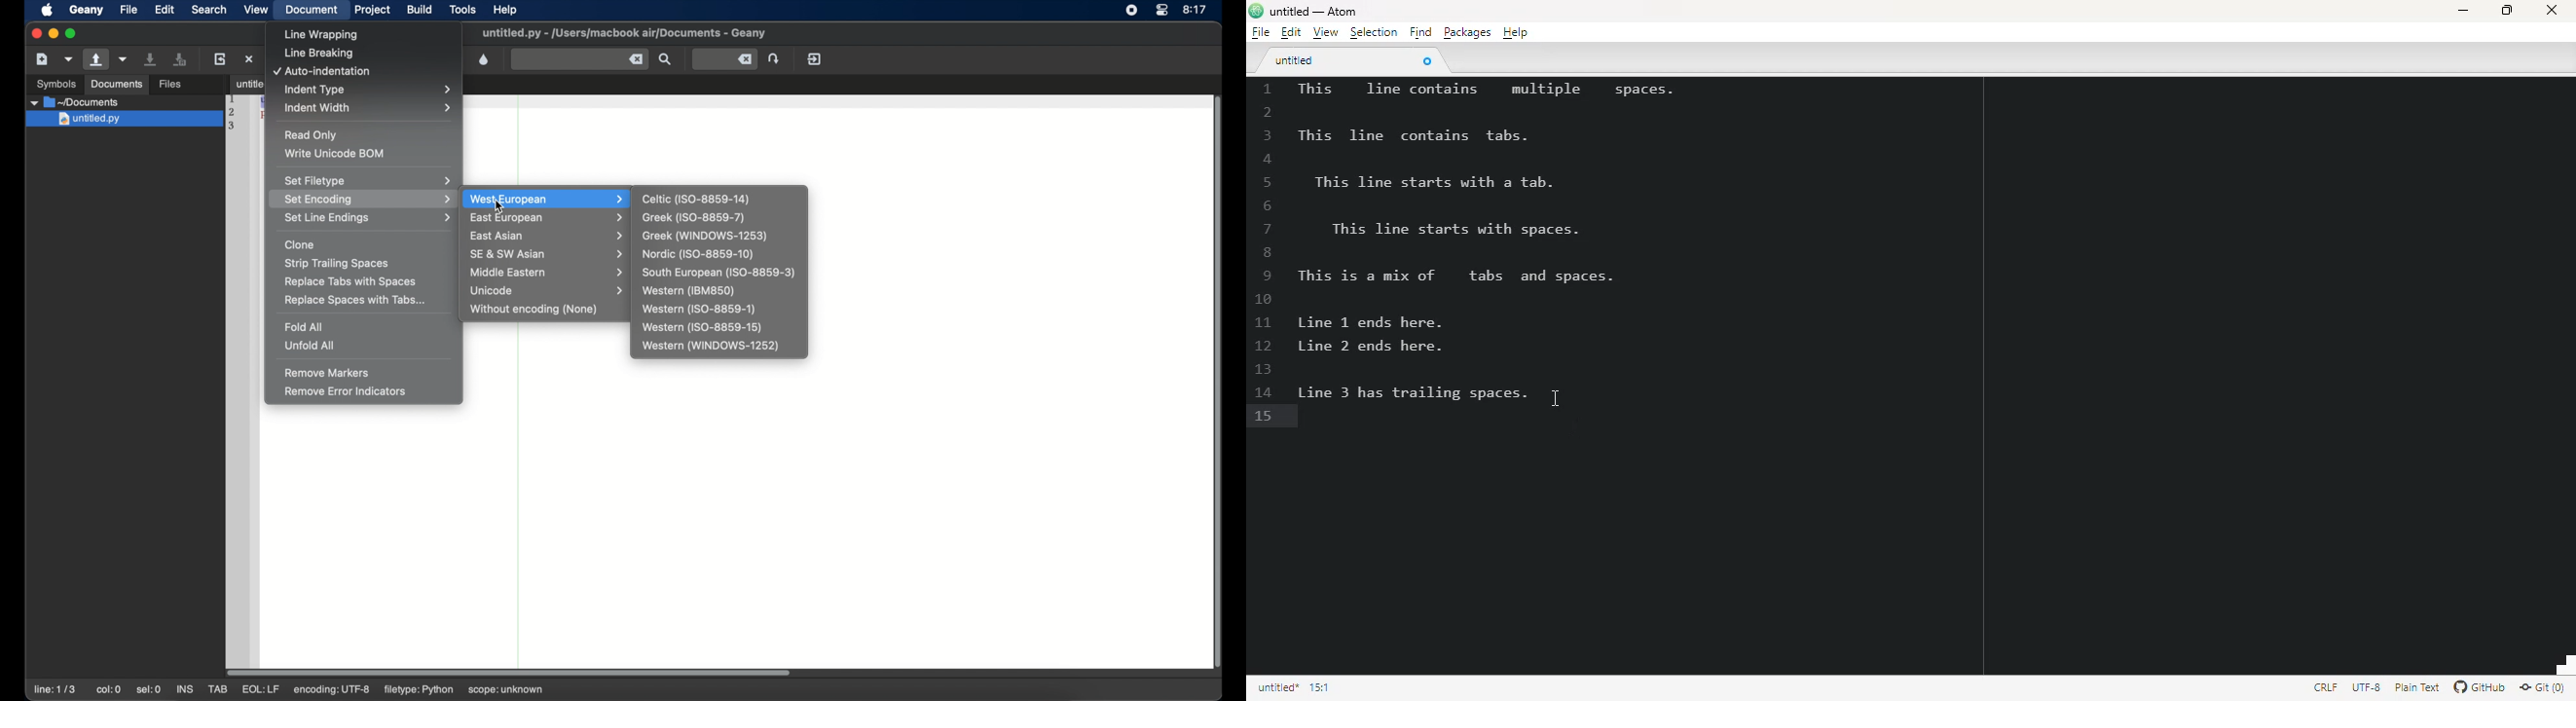 The height and width of the screenshot is (728, 2576). What do you see at coordinates (117, 84) in the screenshot?
I see `documents` at bounding box center [117, 84].